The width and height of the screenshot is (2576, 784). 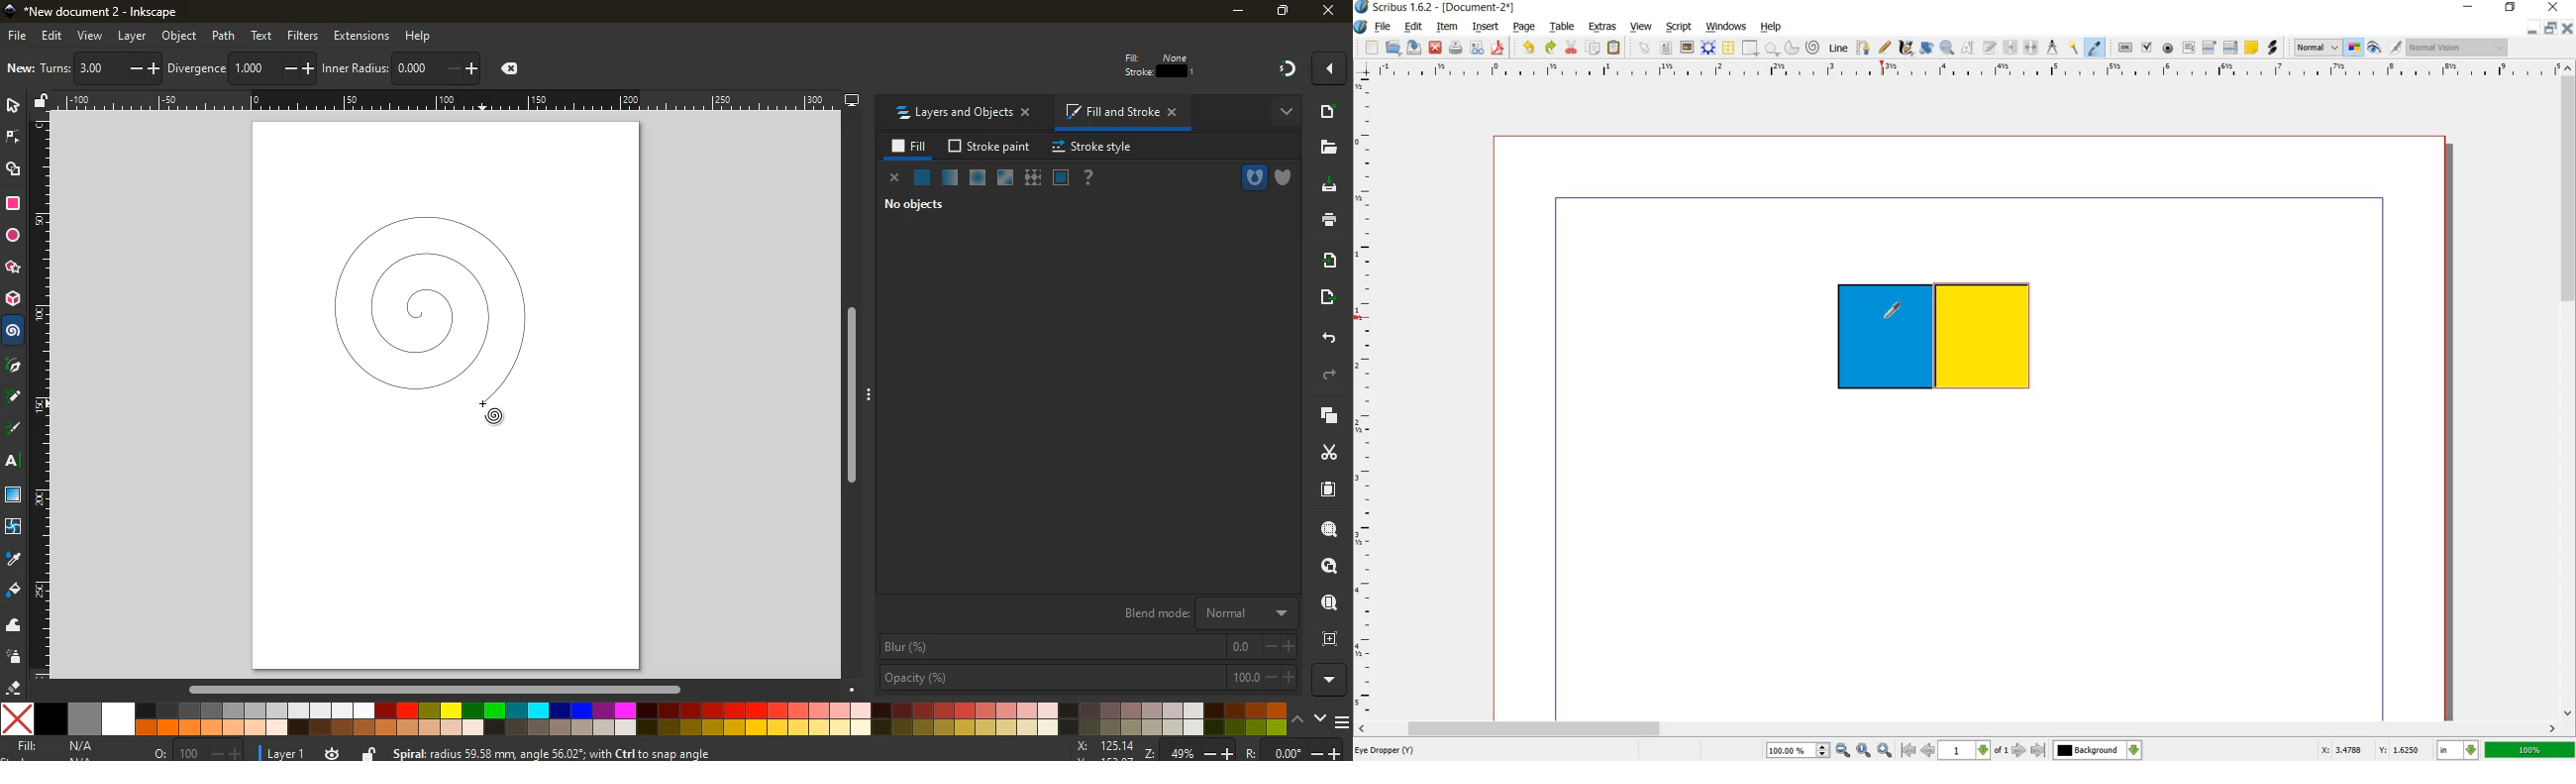 I want to click on paste, so click(x=1614, y=47).